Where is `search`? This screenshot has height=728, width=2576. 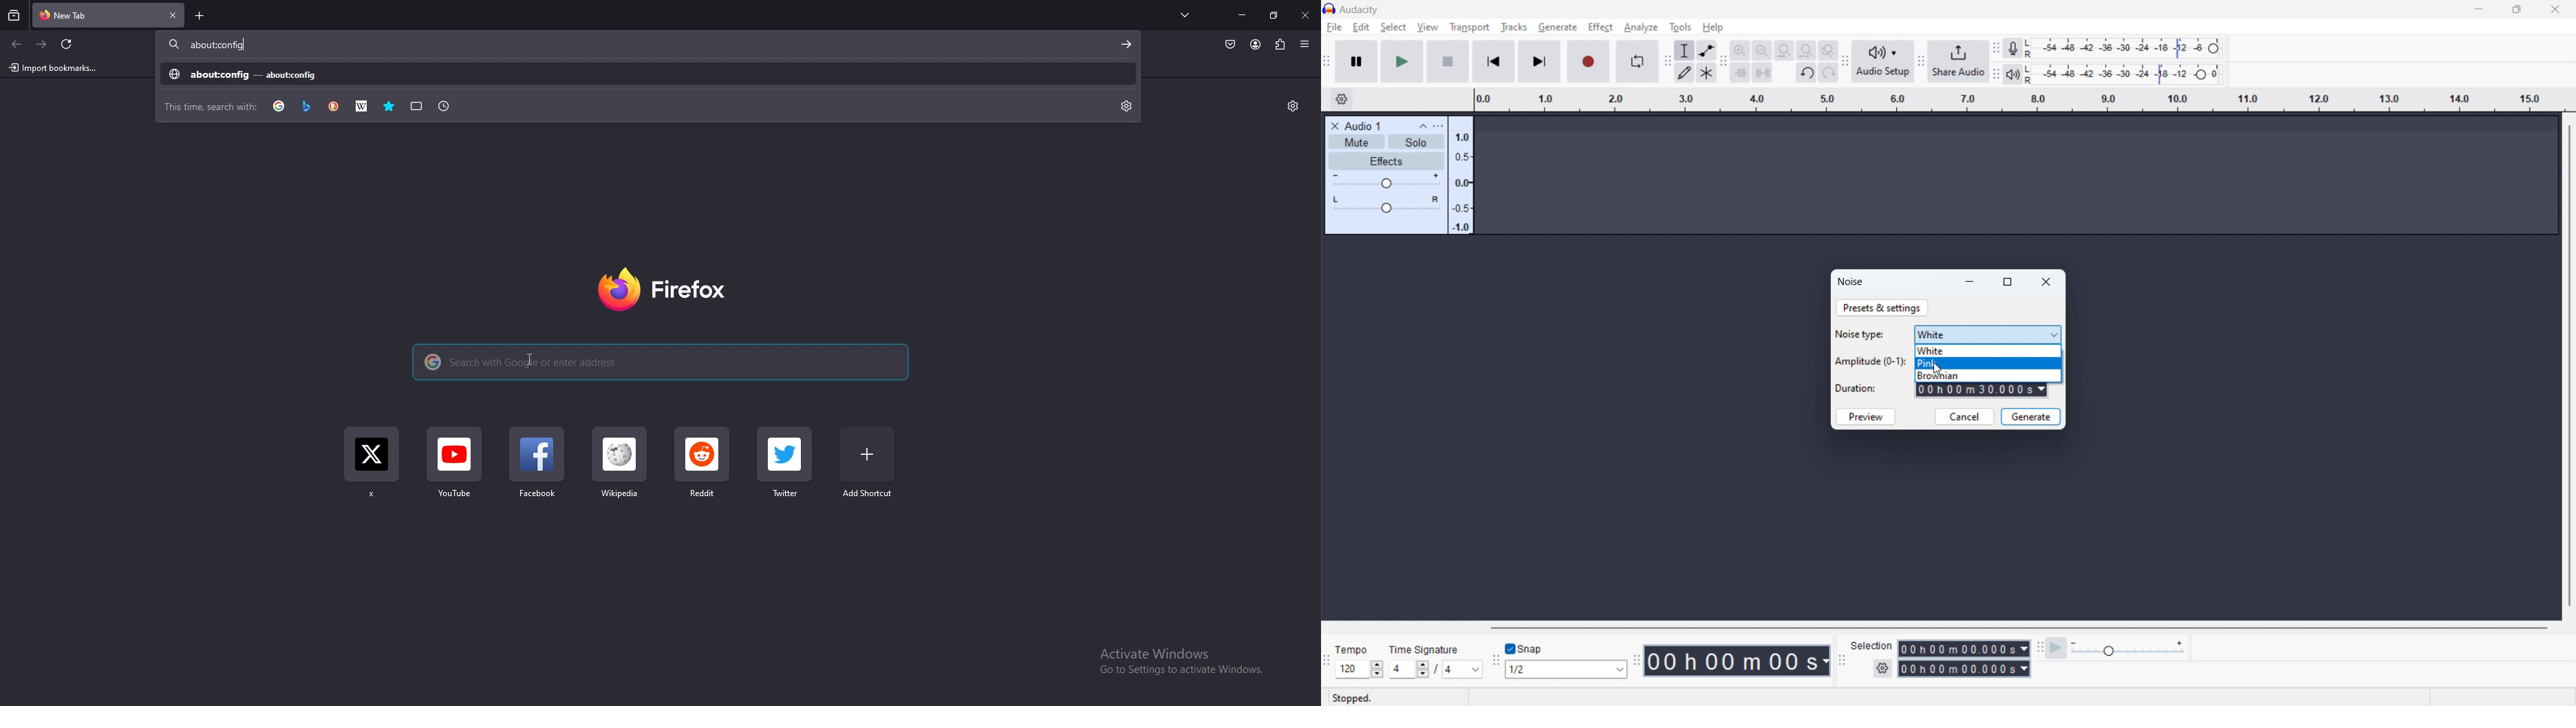 search is located at coordinates (650, 75).